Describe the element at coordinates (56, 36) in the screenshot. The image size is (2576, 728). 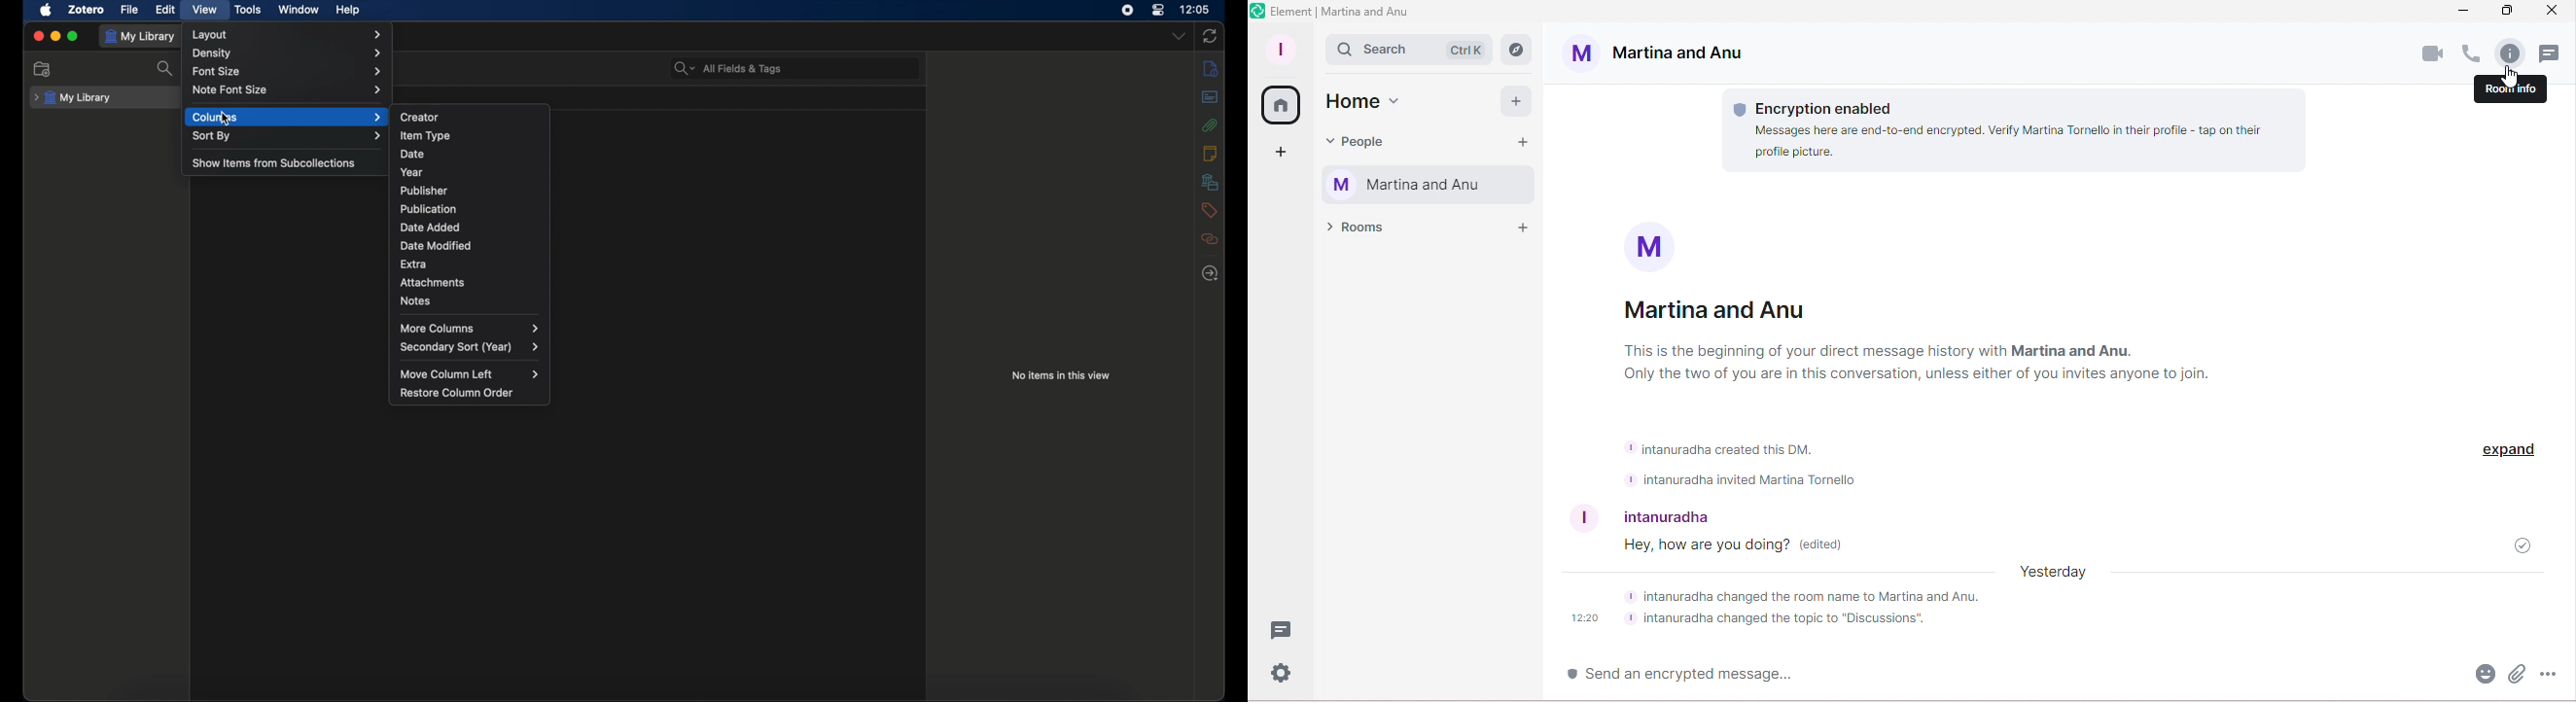
I see `minimize` at that location.